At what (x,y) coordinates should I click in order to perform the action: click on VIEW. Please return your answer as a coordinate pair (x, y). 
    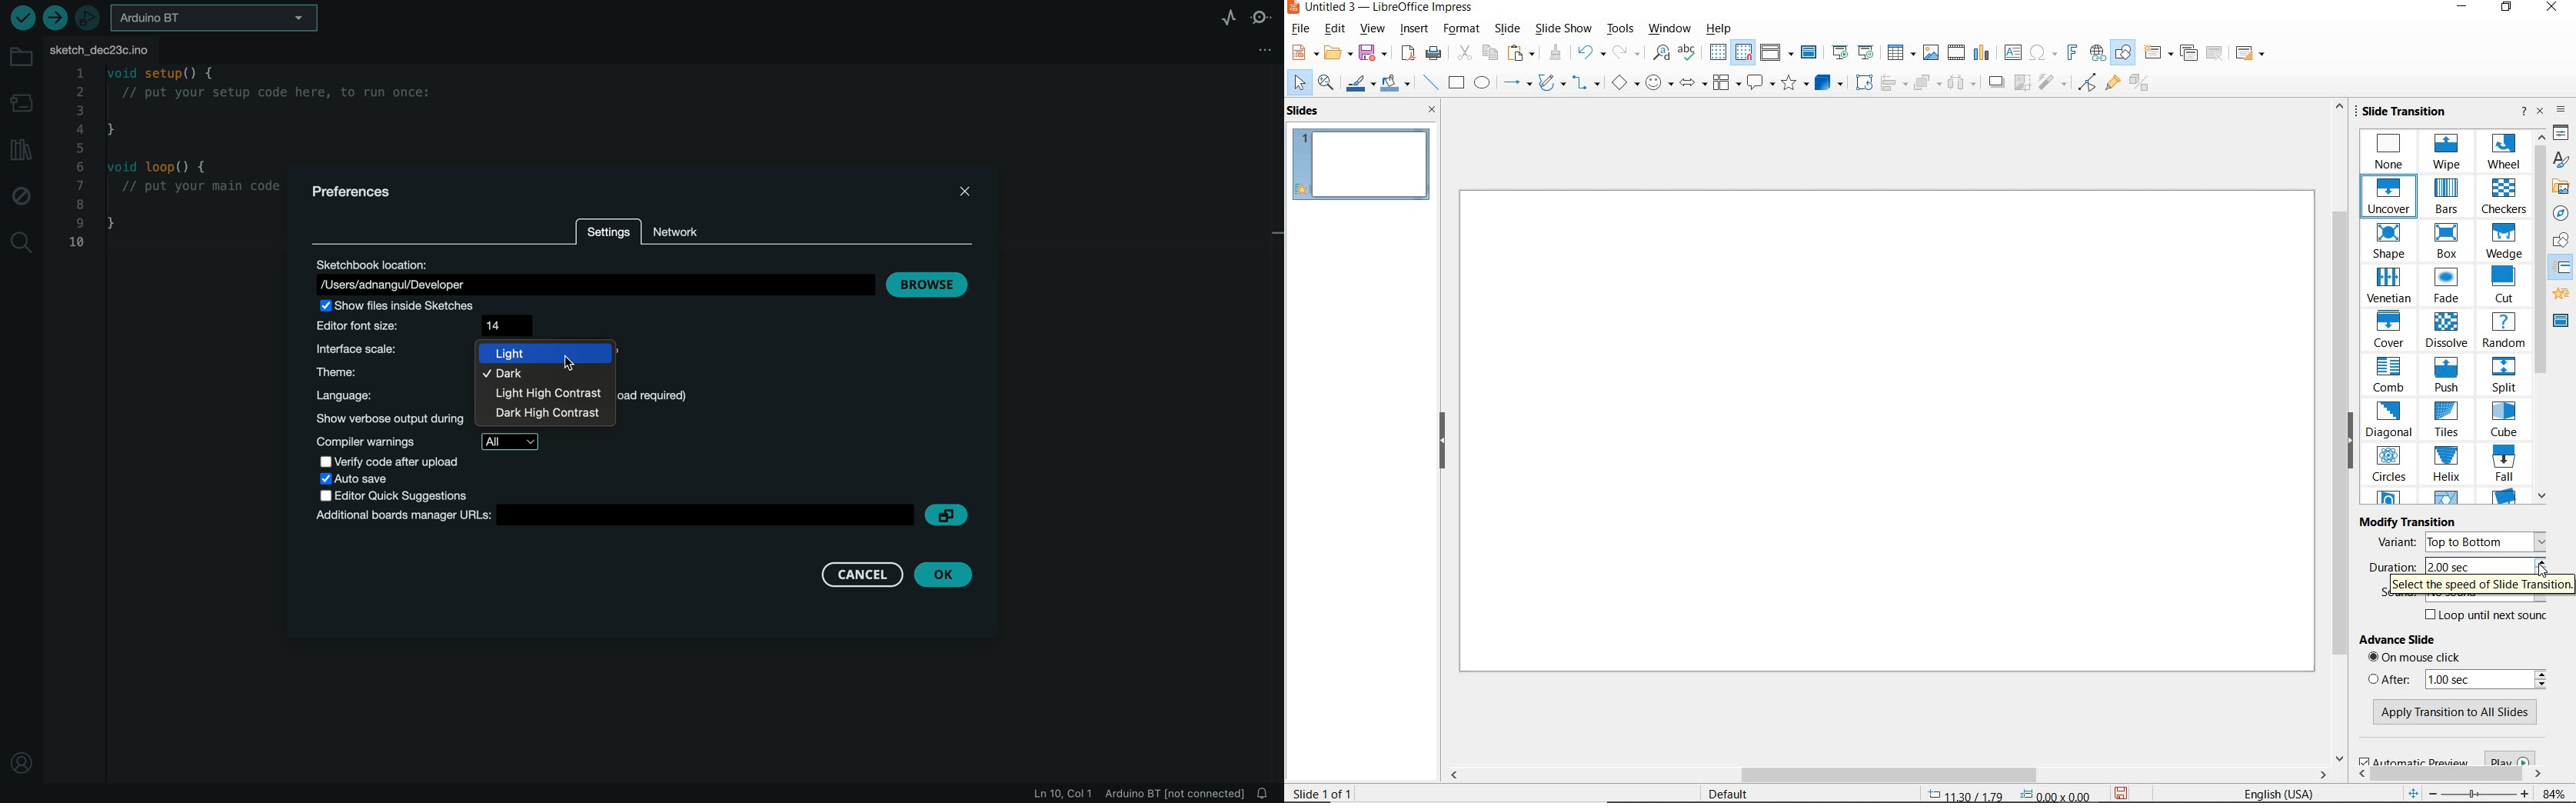
    Looking at the image, I should click on (1373, 28).